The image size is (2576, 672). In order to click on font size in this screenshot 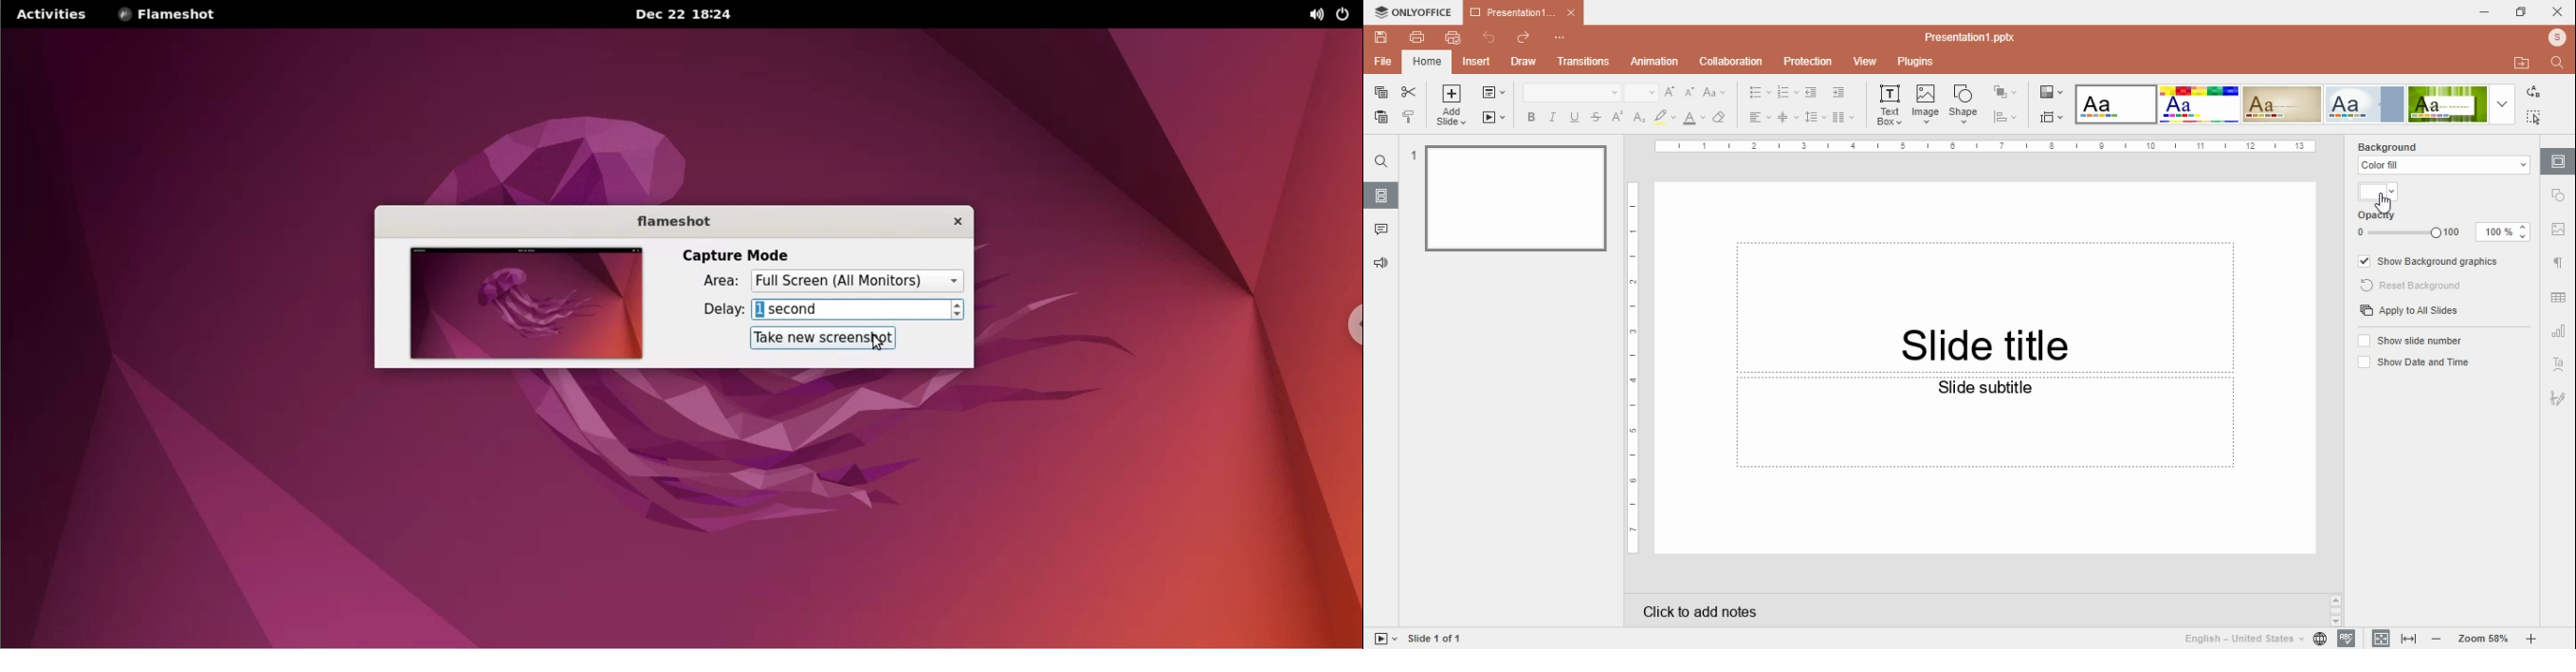, I will do `click(1641, 92)`.